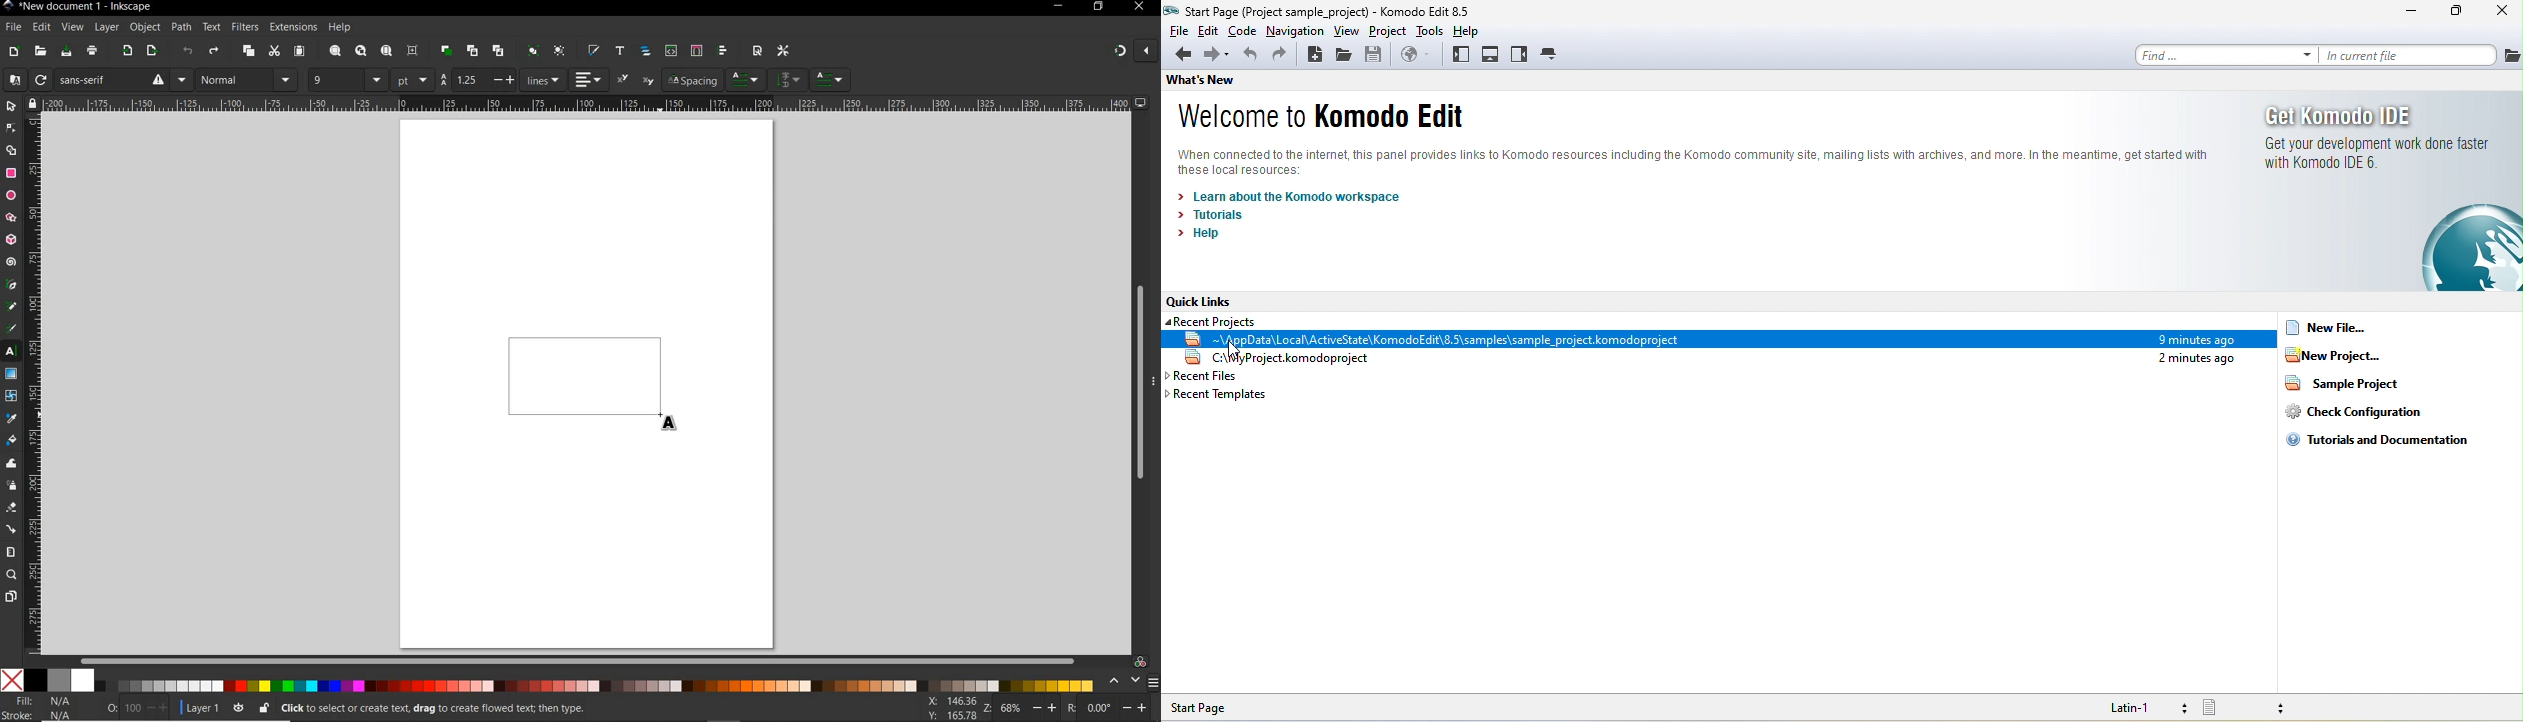 This screenshot has width=2548, height=728. I want to click on logo, so click(8, 6).